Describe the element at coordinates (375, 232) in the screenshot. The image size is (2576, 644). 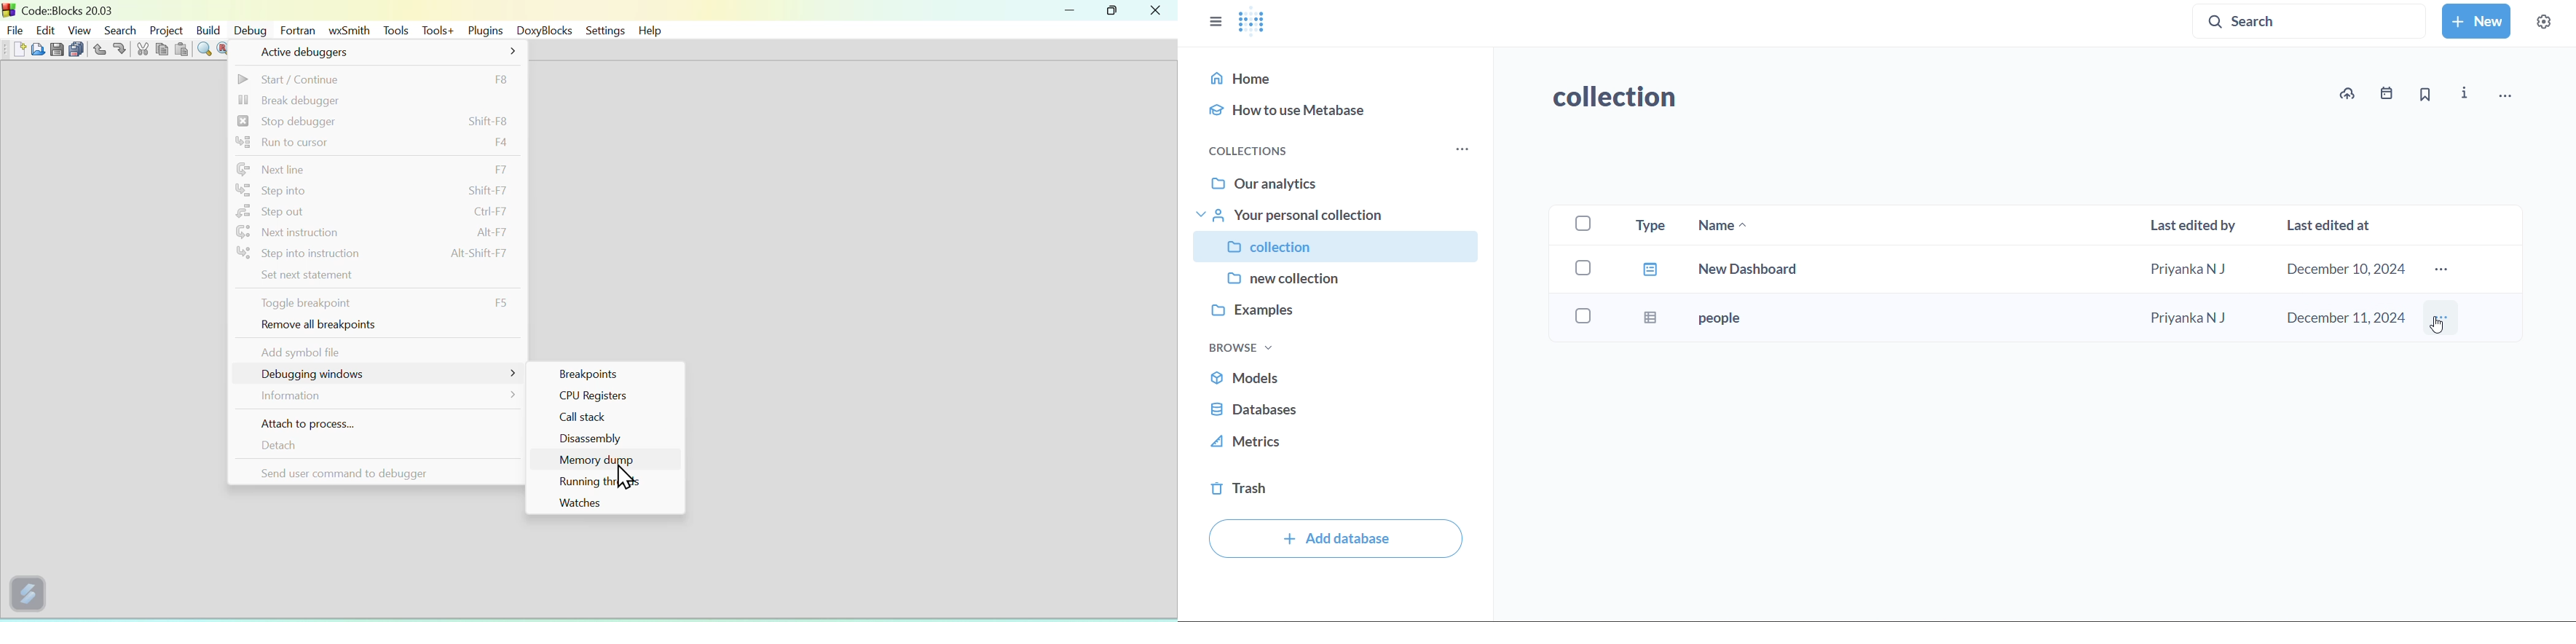
I see `next instruction` at that location.